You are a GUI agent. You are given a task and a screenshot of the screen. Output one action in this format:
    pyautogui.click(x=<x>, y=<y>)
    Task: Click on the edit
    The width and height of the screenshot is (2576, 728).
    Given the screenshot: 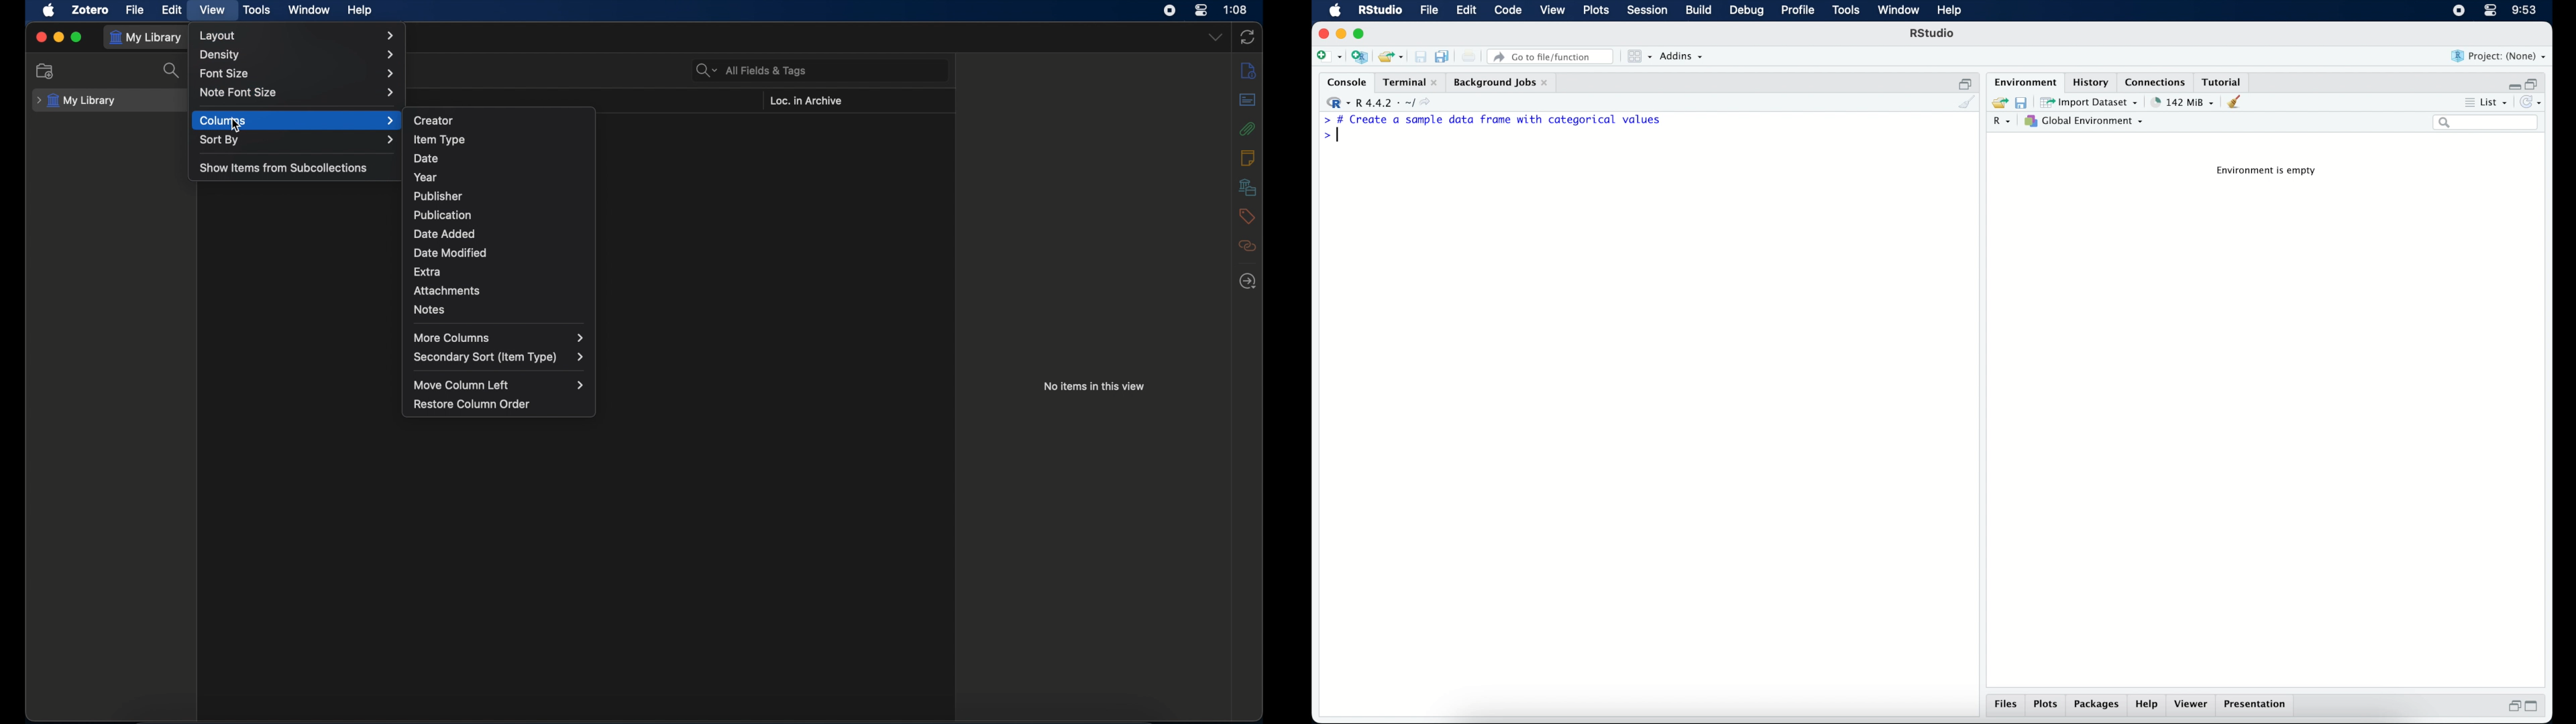 What is the action you would take?
    pyautogui.click(x=172, y=10)
    